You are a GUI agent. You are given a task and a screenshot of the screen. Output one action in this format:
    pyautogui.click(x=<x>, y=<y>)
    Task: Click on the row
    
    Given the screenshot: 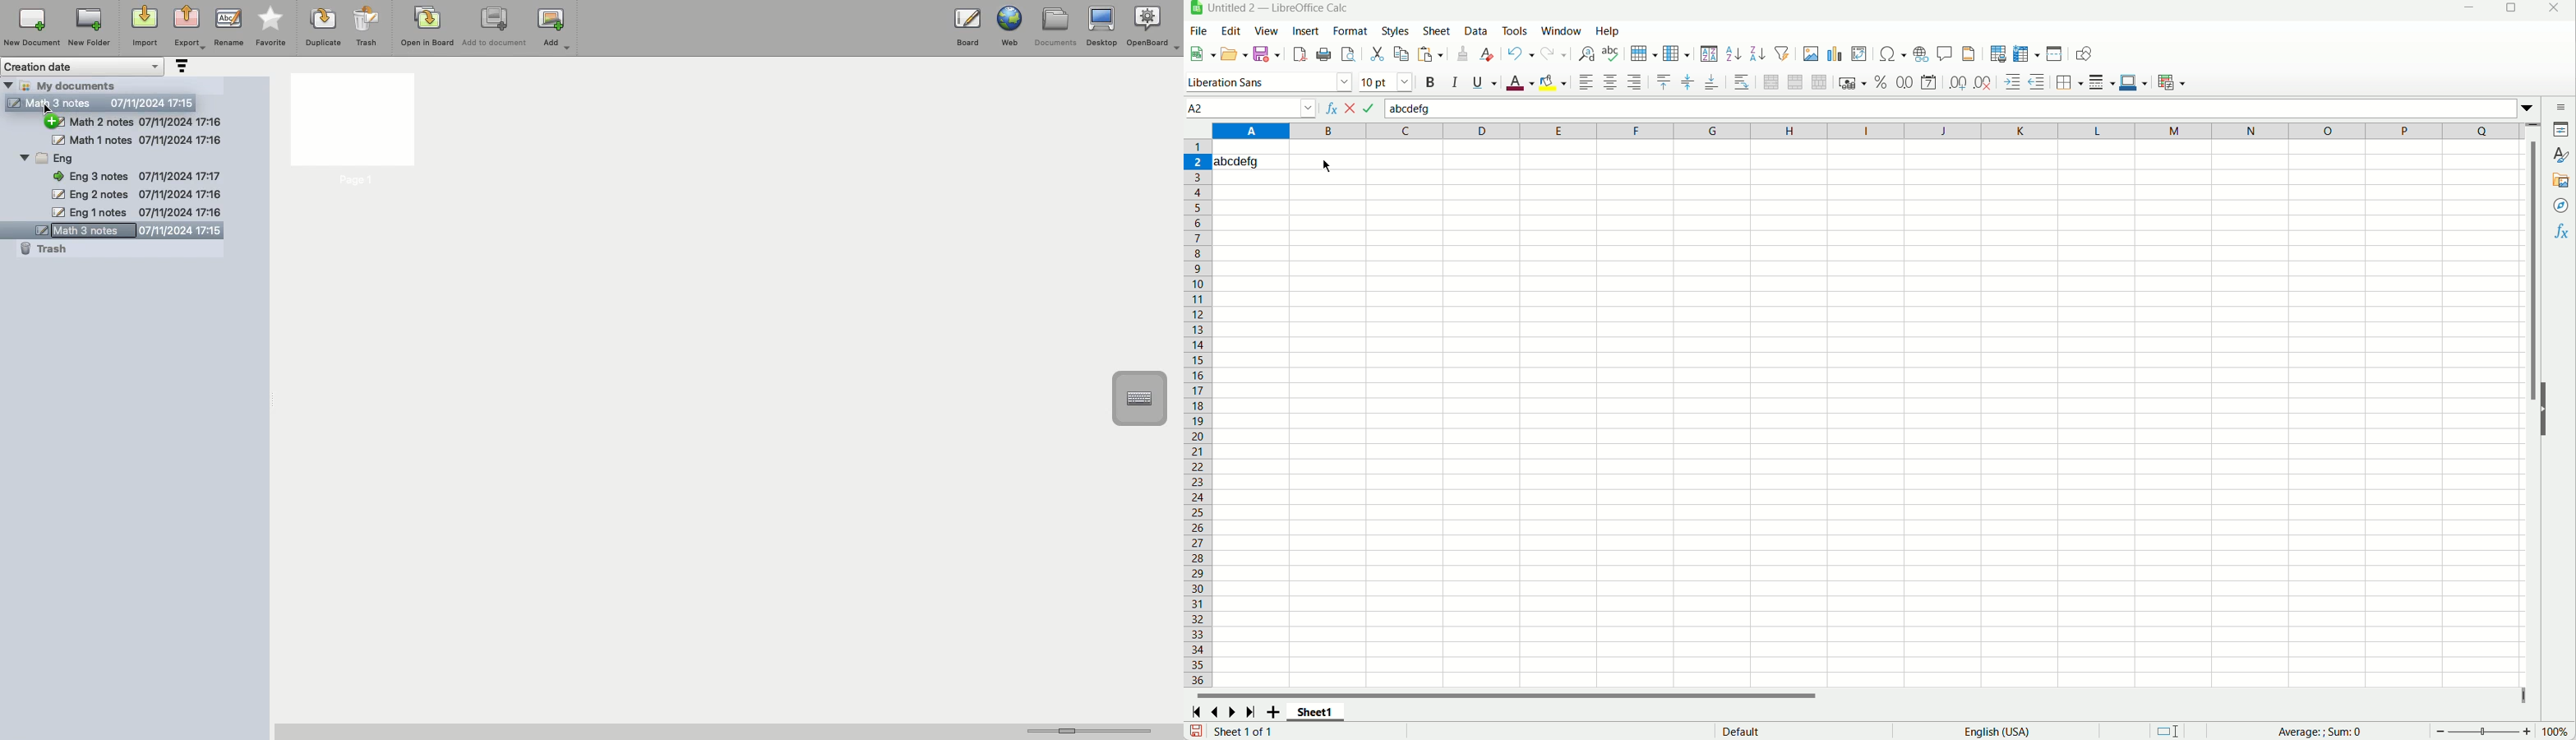 What is the action you would take?
    pyautogui.click(x=1644, y=54)
    